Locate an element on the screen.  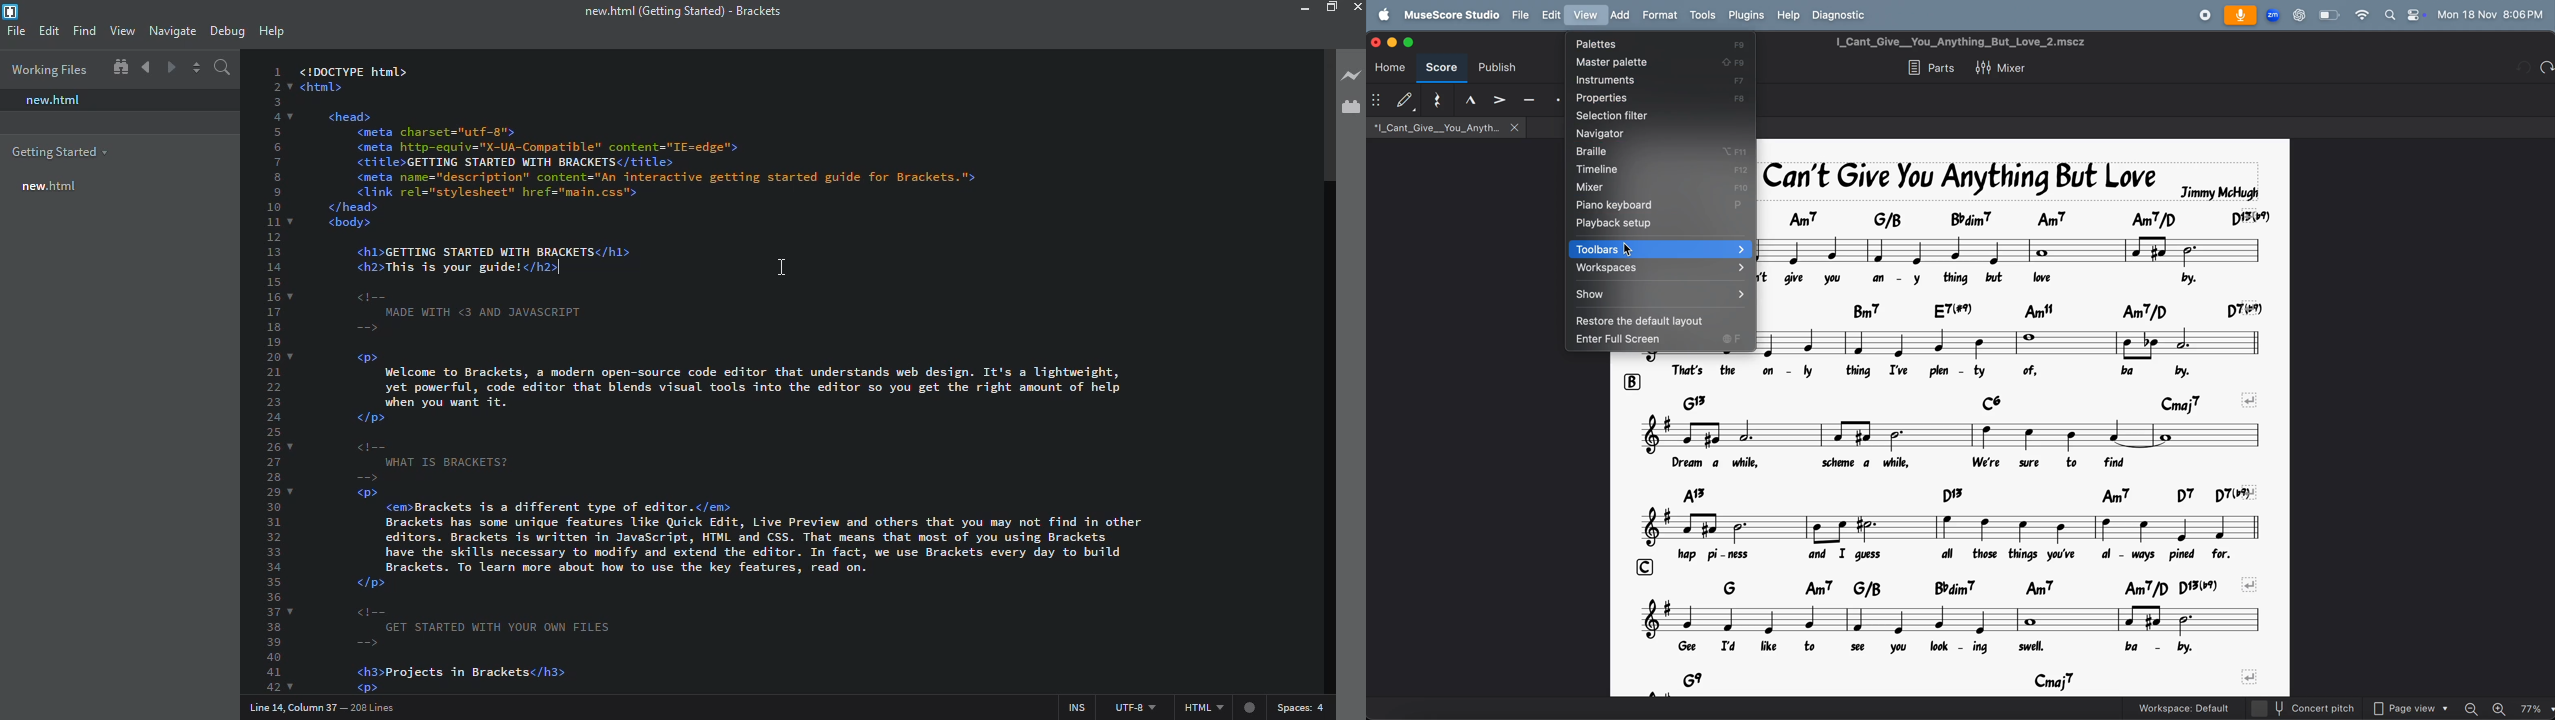
view is located at coordinates (124, 30).